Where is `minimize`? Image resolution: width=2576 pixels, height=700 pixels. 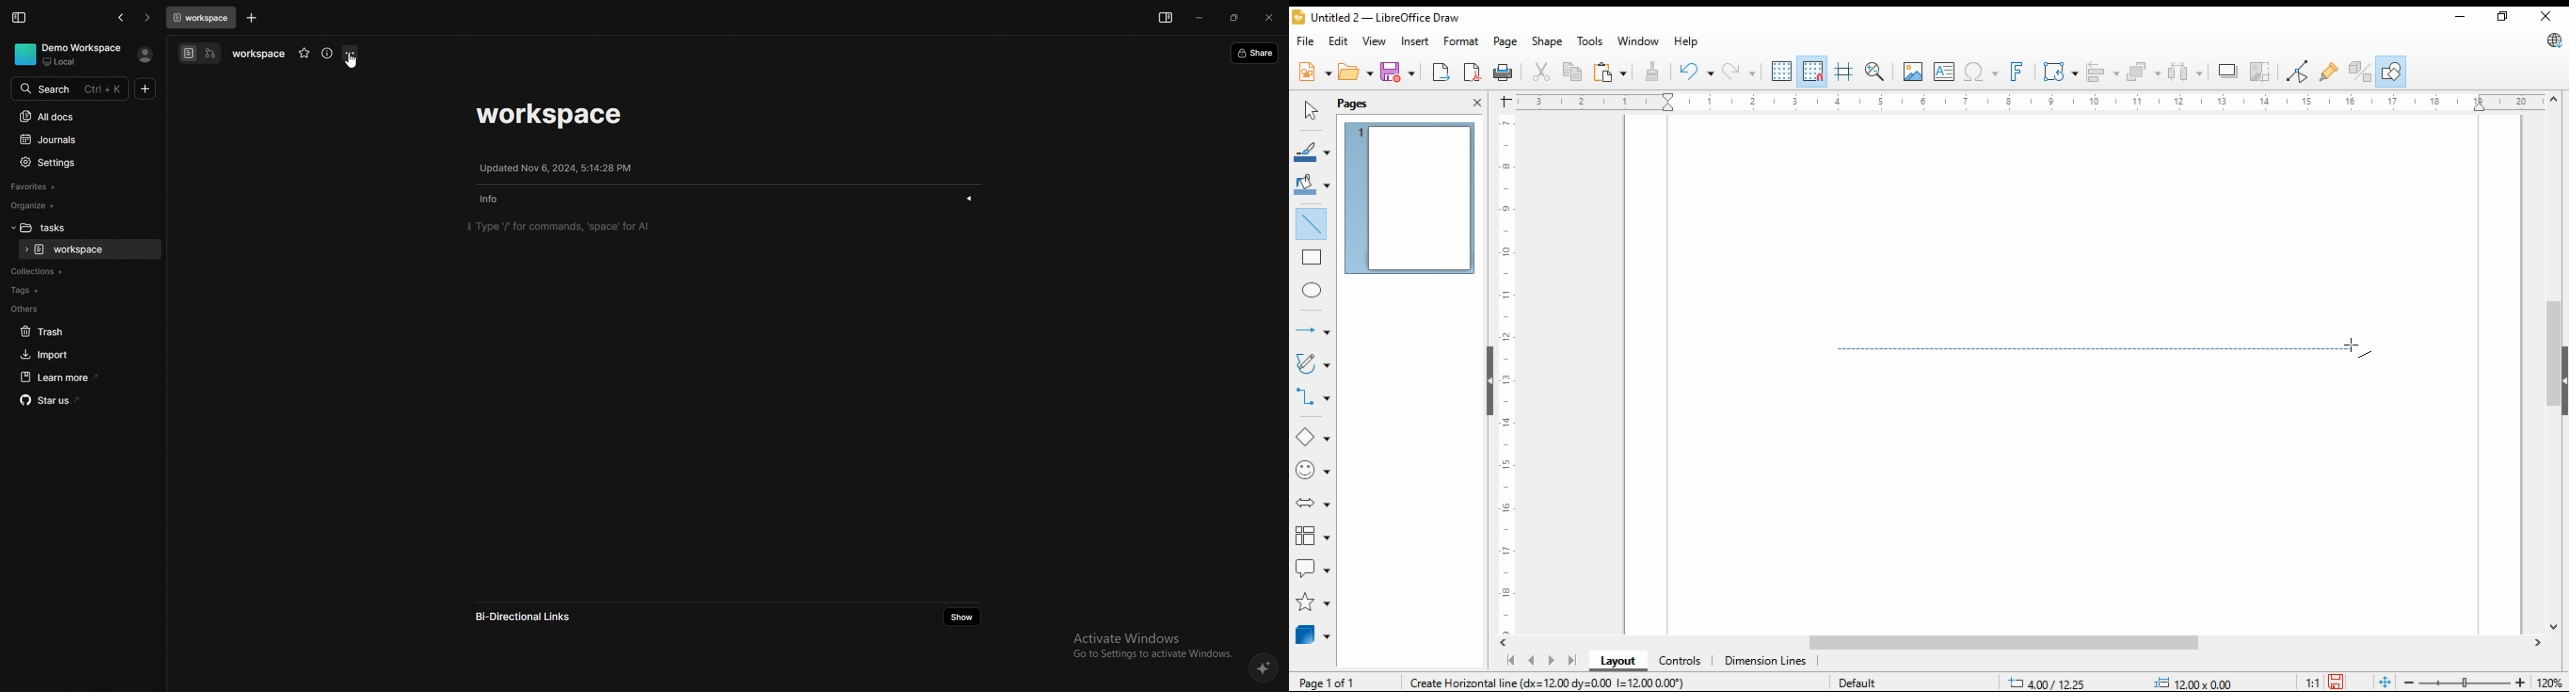
minimize is located at coordinates (2463, 13).